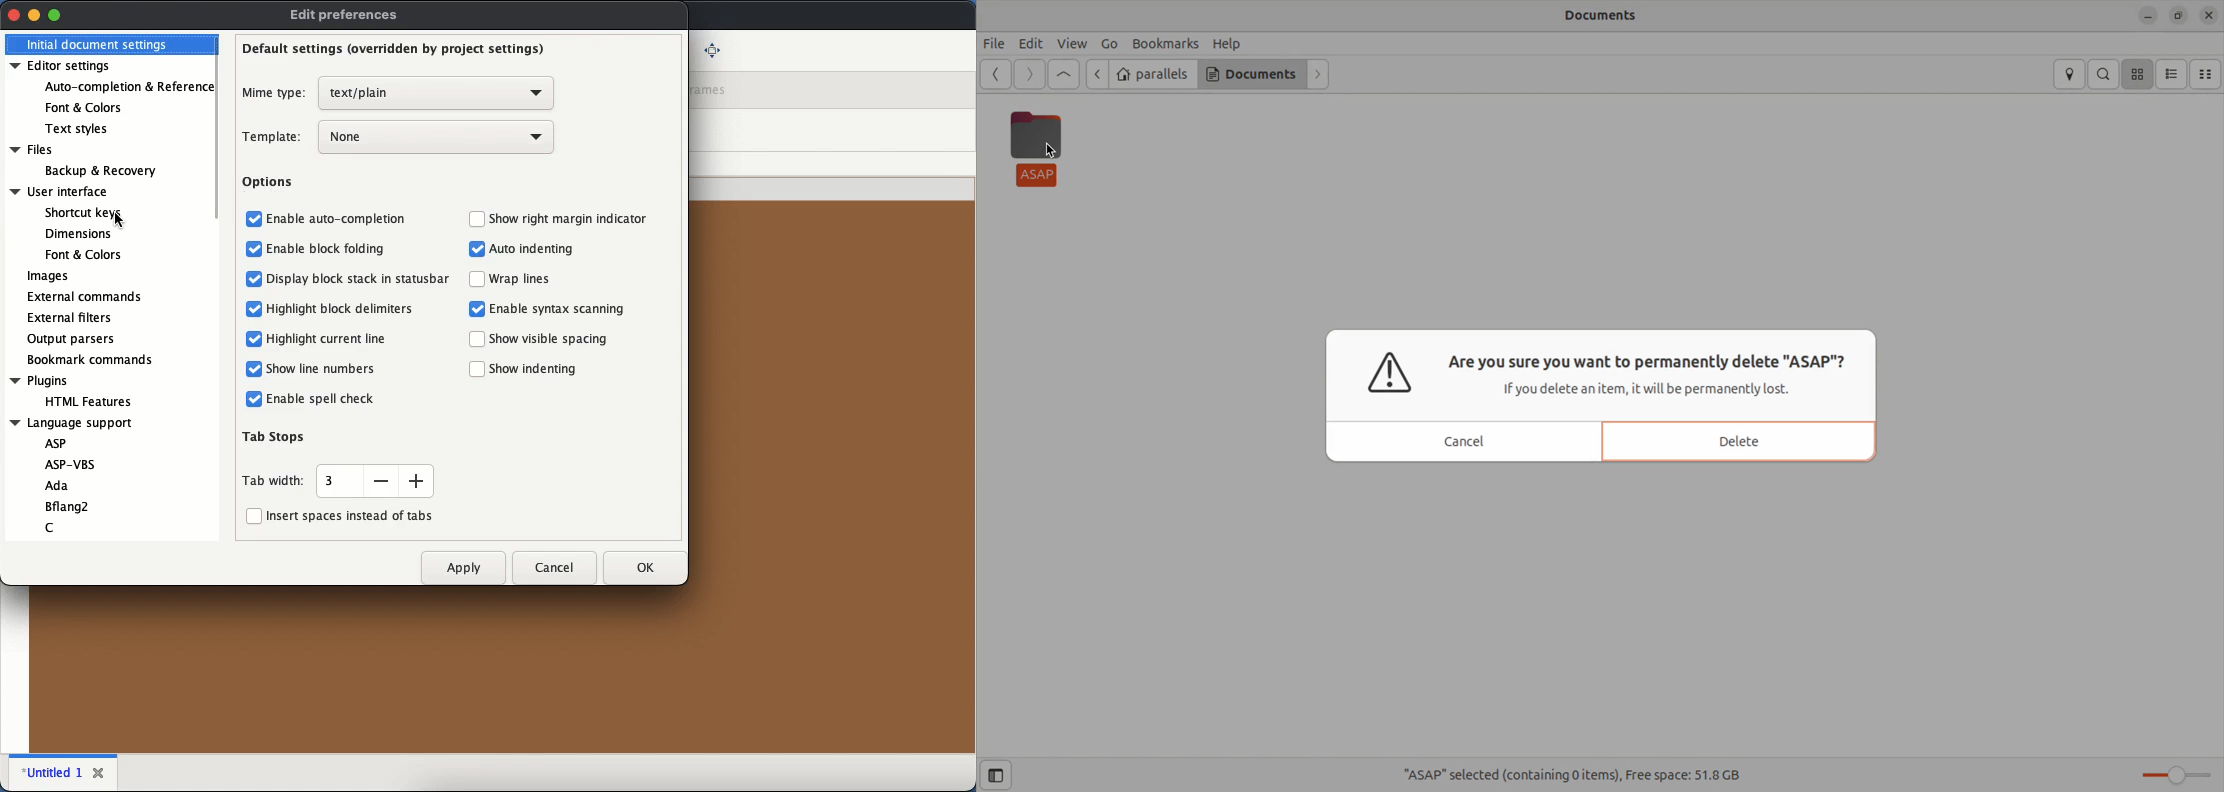 This screenshot has height=812, width=2240. I want to click on bookmark commands, so click(91, 359).